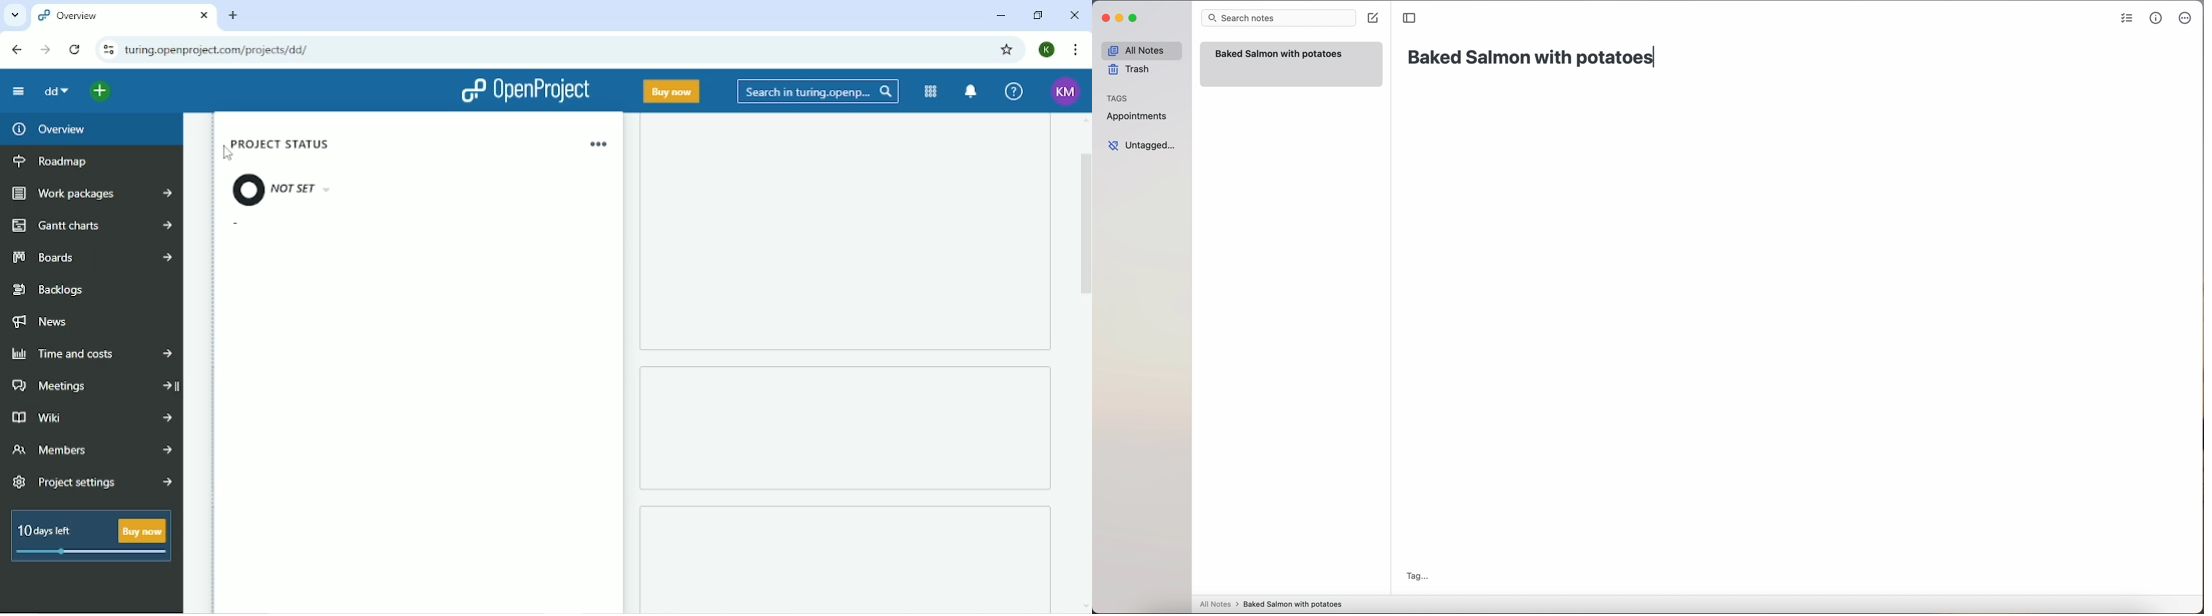  Describe the element at coordinates (107, 50) in the screenshot. I see `View site information` at that location.